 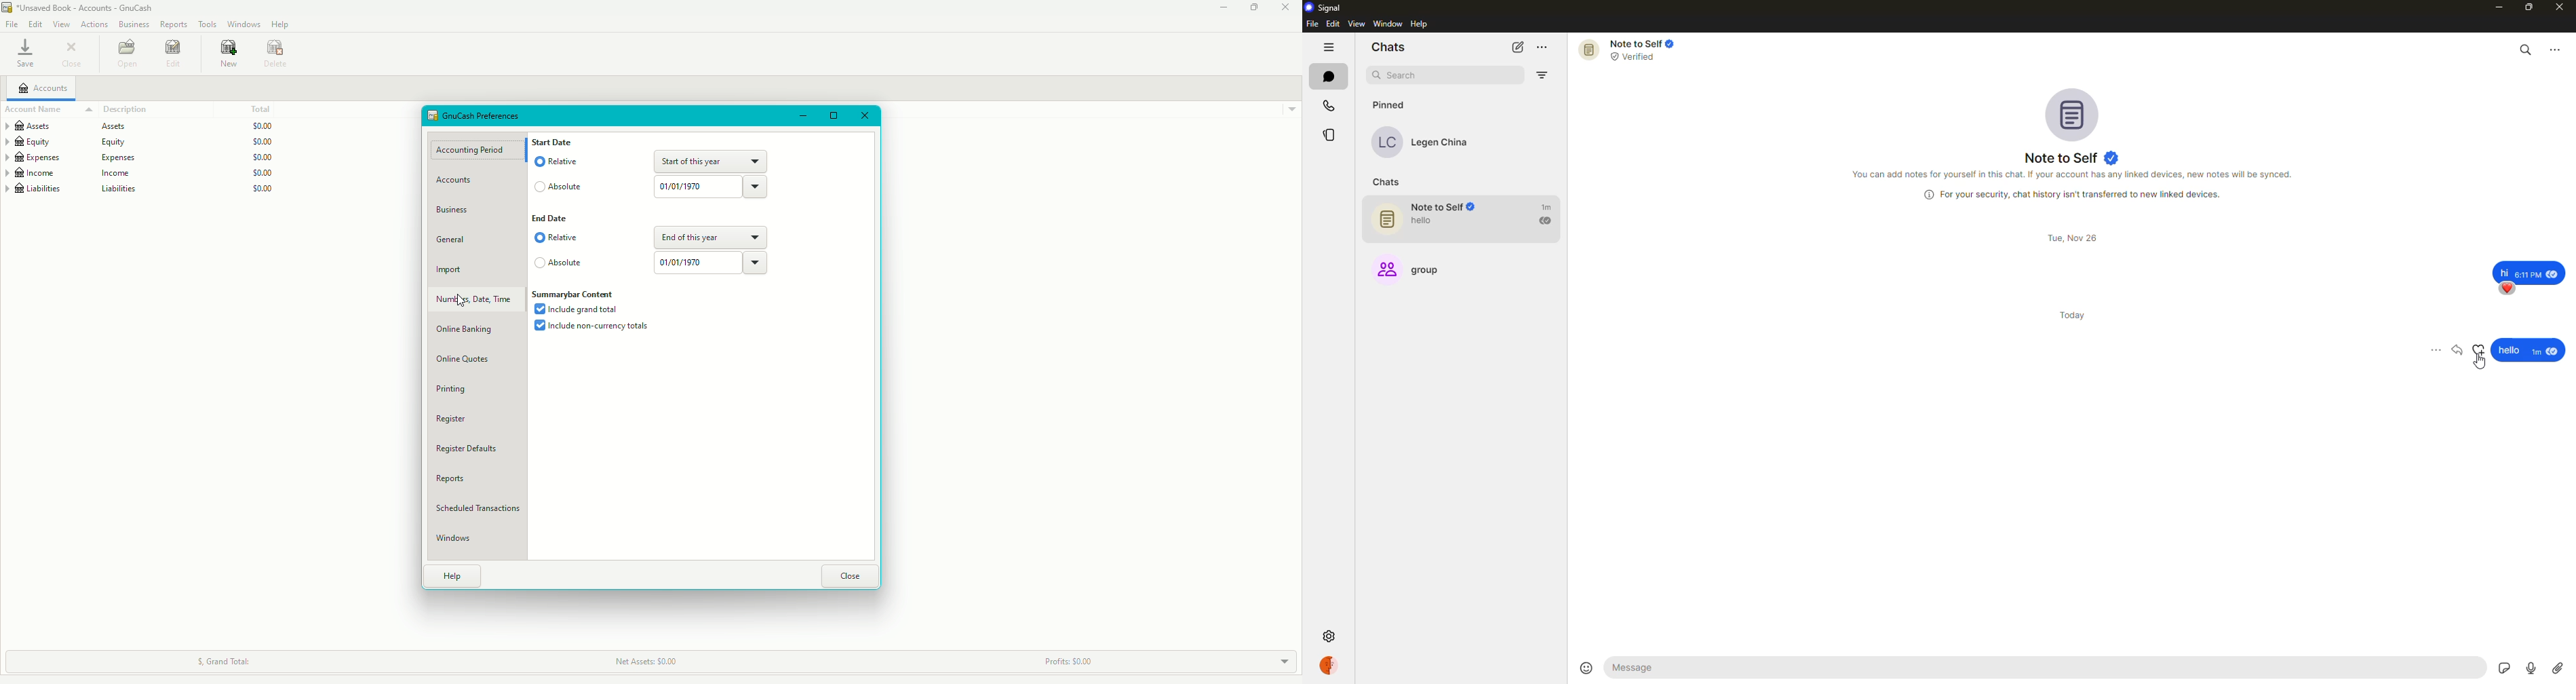 What do you see at coordinates (1328, 76) in the screenshot?
I see `chats` at bounding box center [1328, 76].